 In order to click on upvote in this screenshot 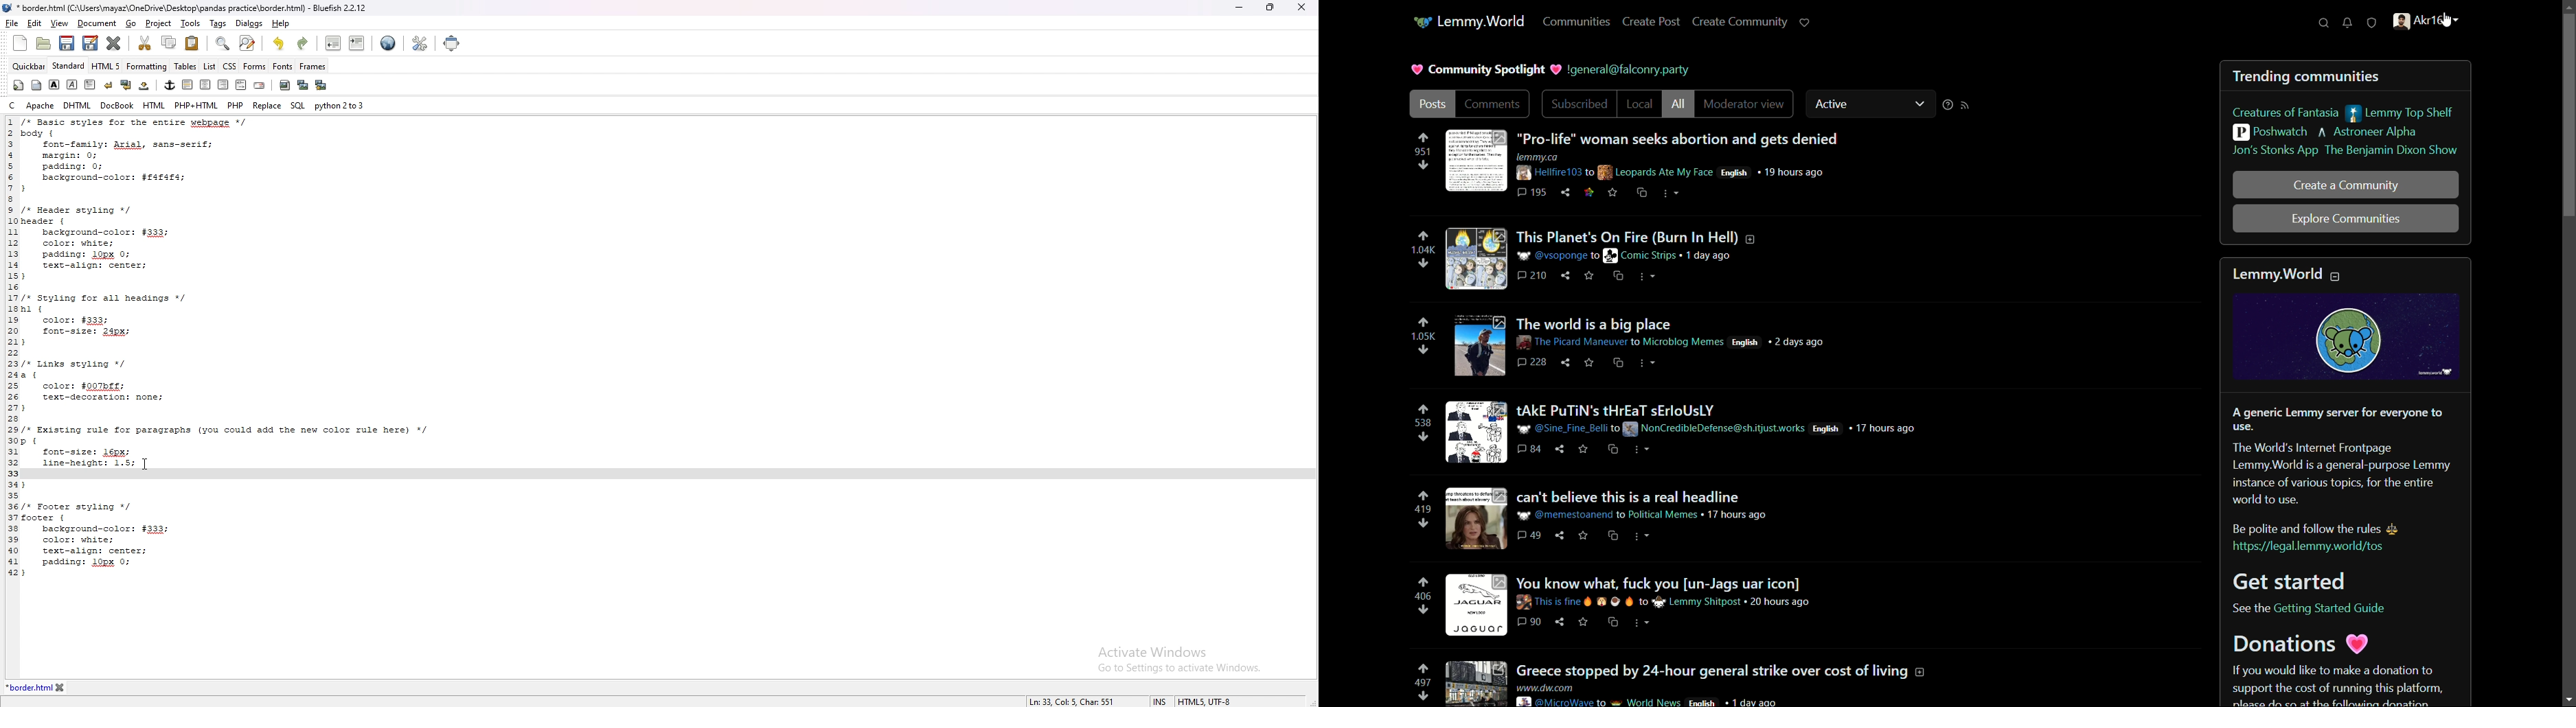, I will do `click(1424, 410)`.